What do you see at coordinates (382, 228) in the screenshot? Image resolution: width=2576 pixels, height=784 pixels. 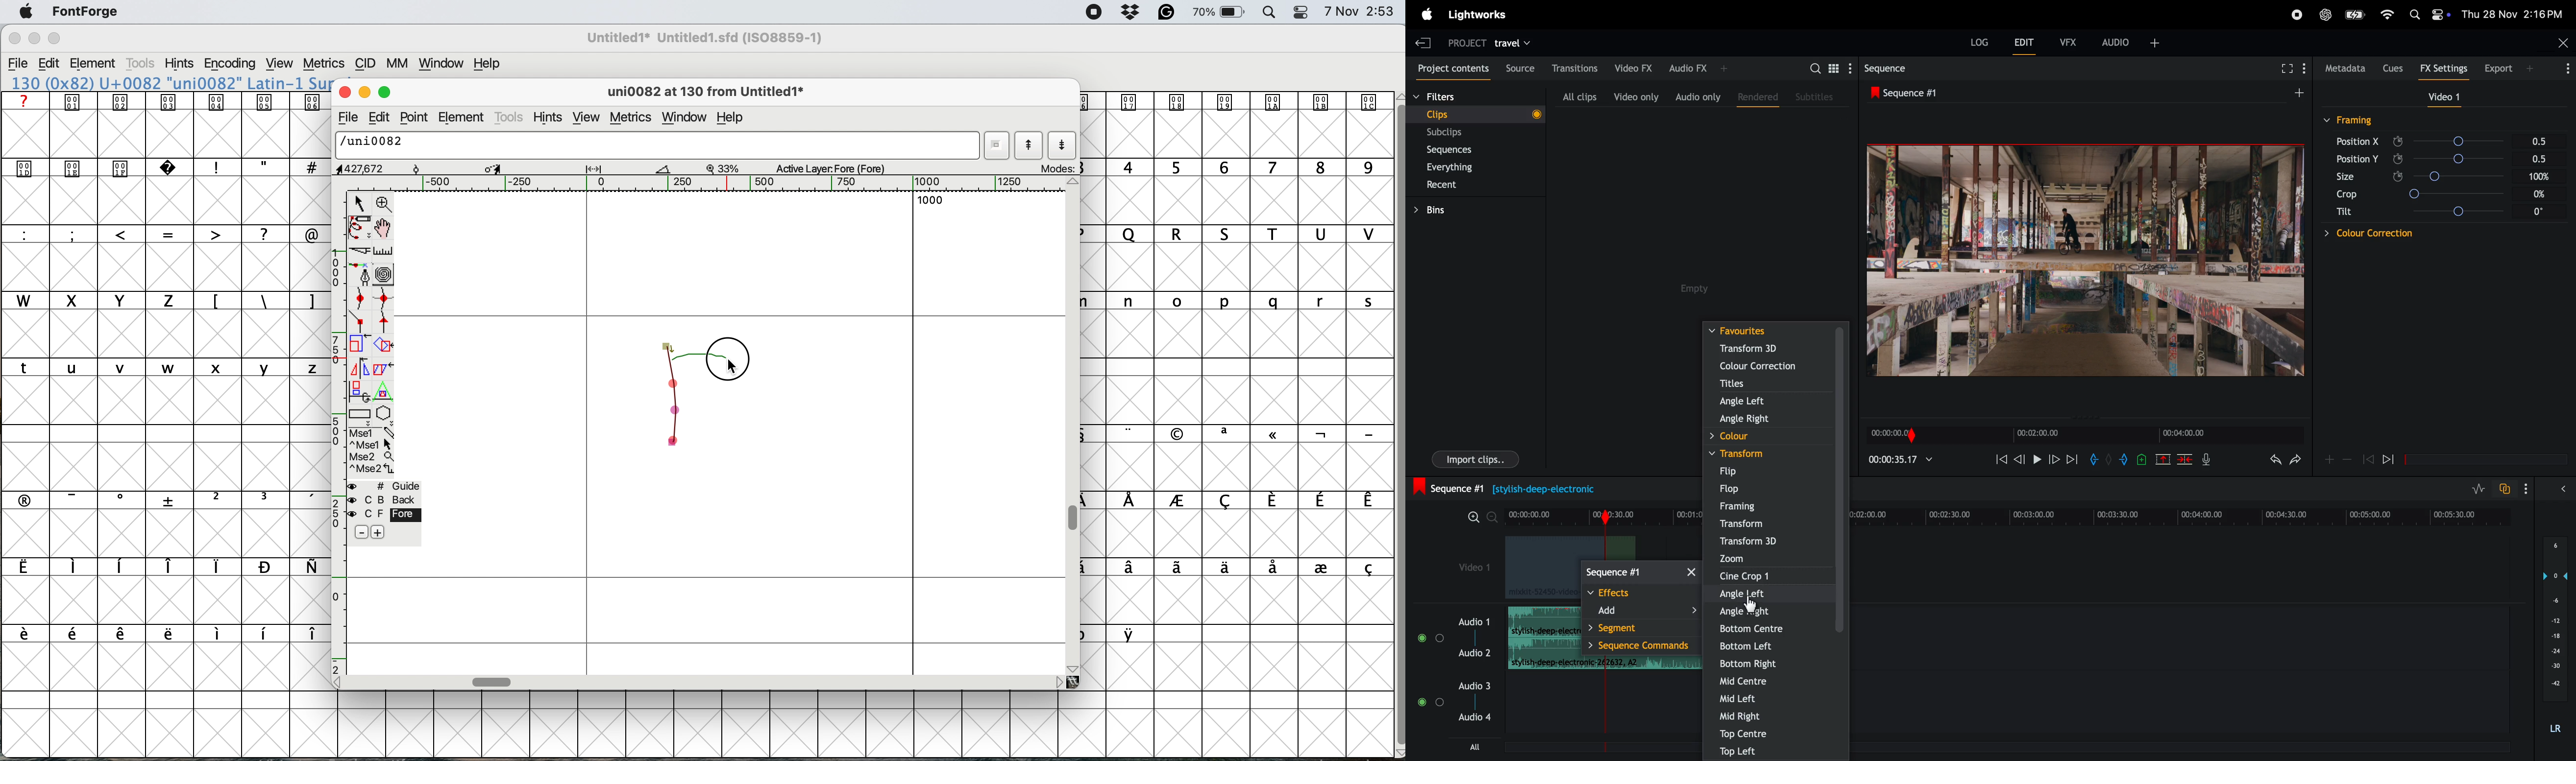 I see `scroll by hand` at bounding box center [382, 228].